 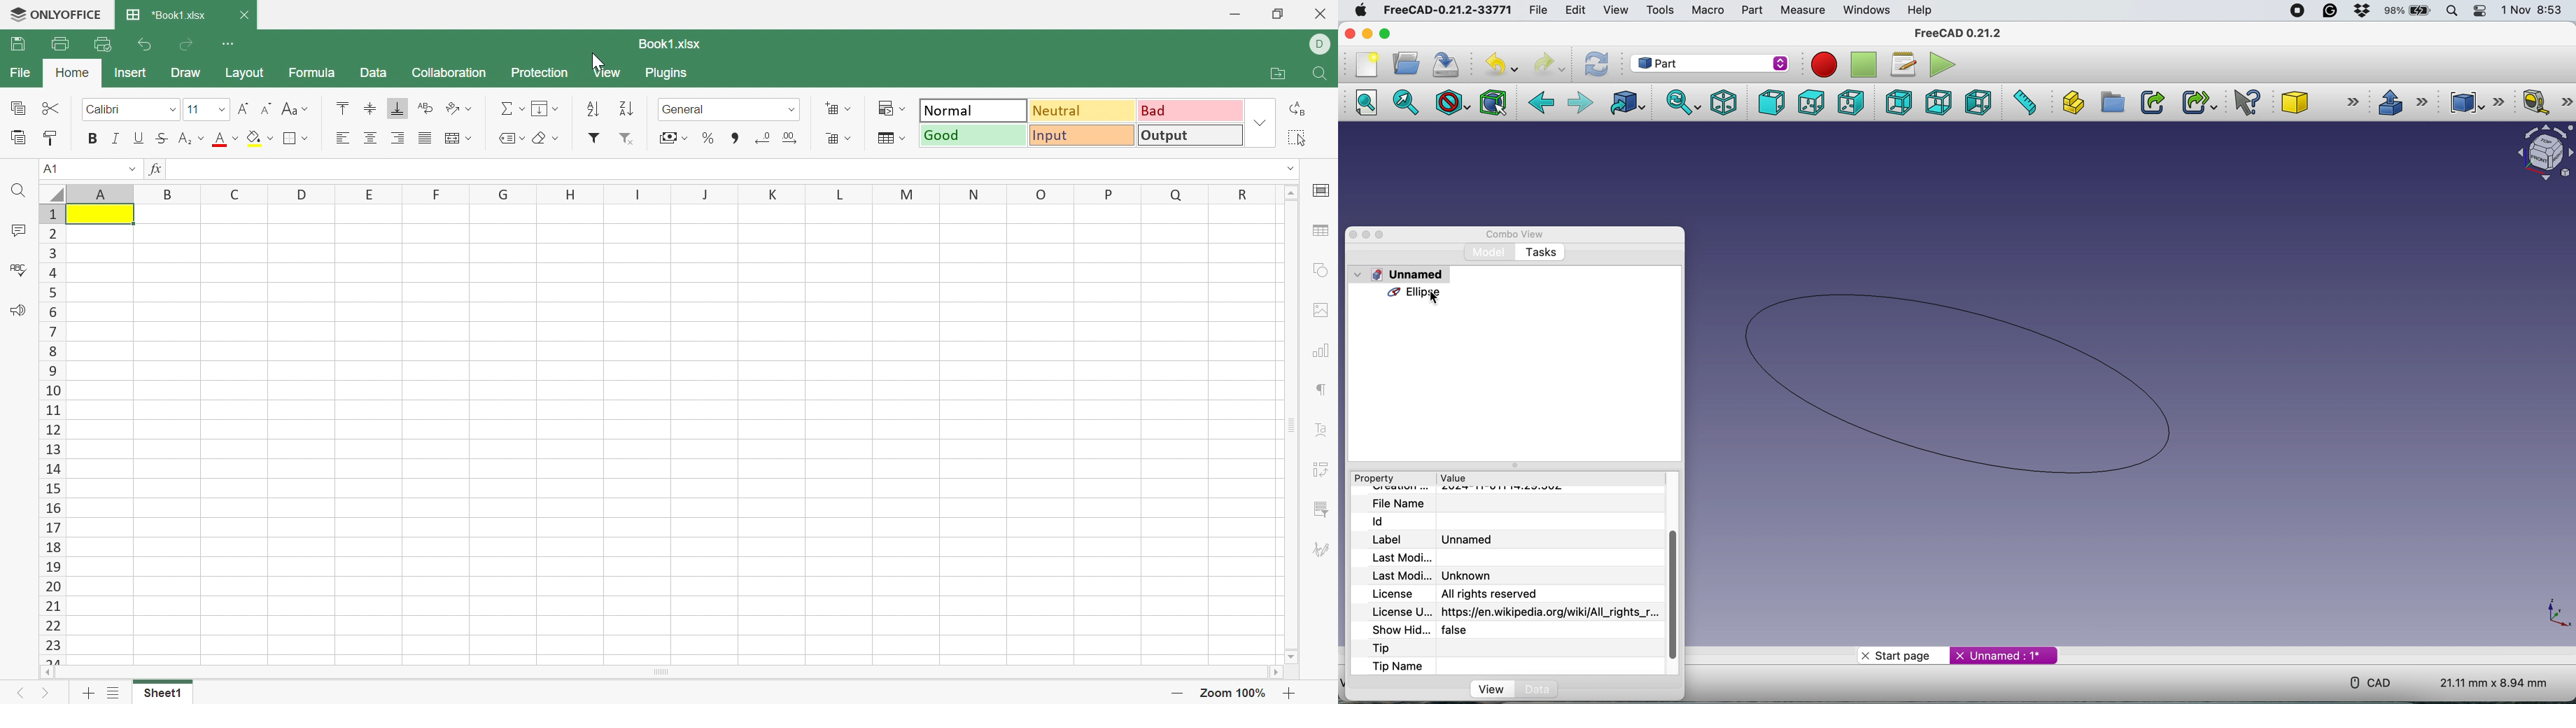 What do you see at coordinates (1082, 109) in the screenshot?
I see `Neutral` at bounding box center [1082, 109].